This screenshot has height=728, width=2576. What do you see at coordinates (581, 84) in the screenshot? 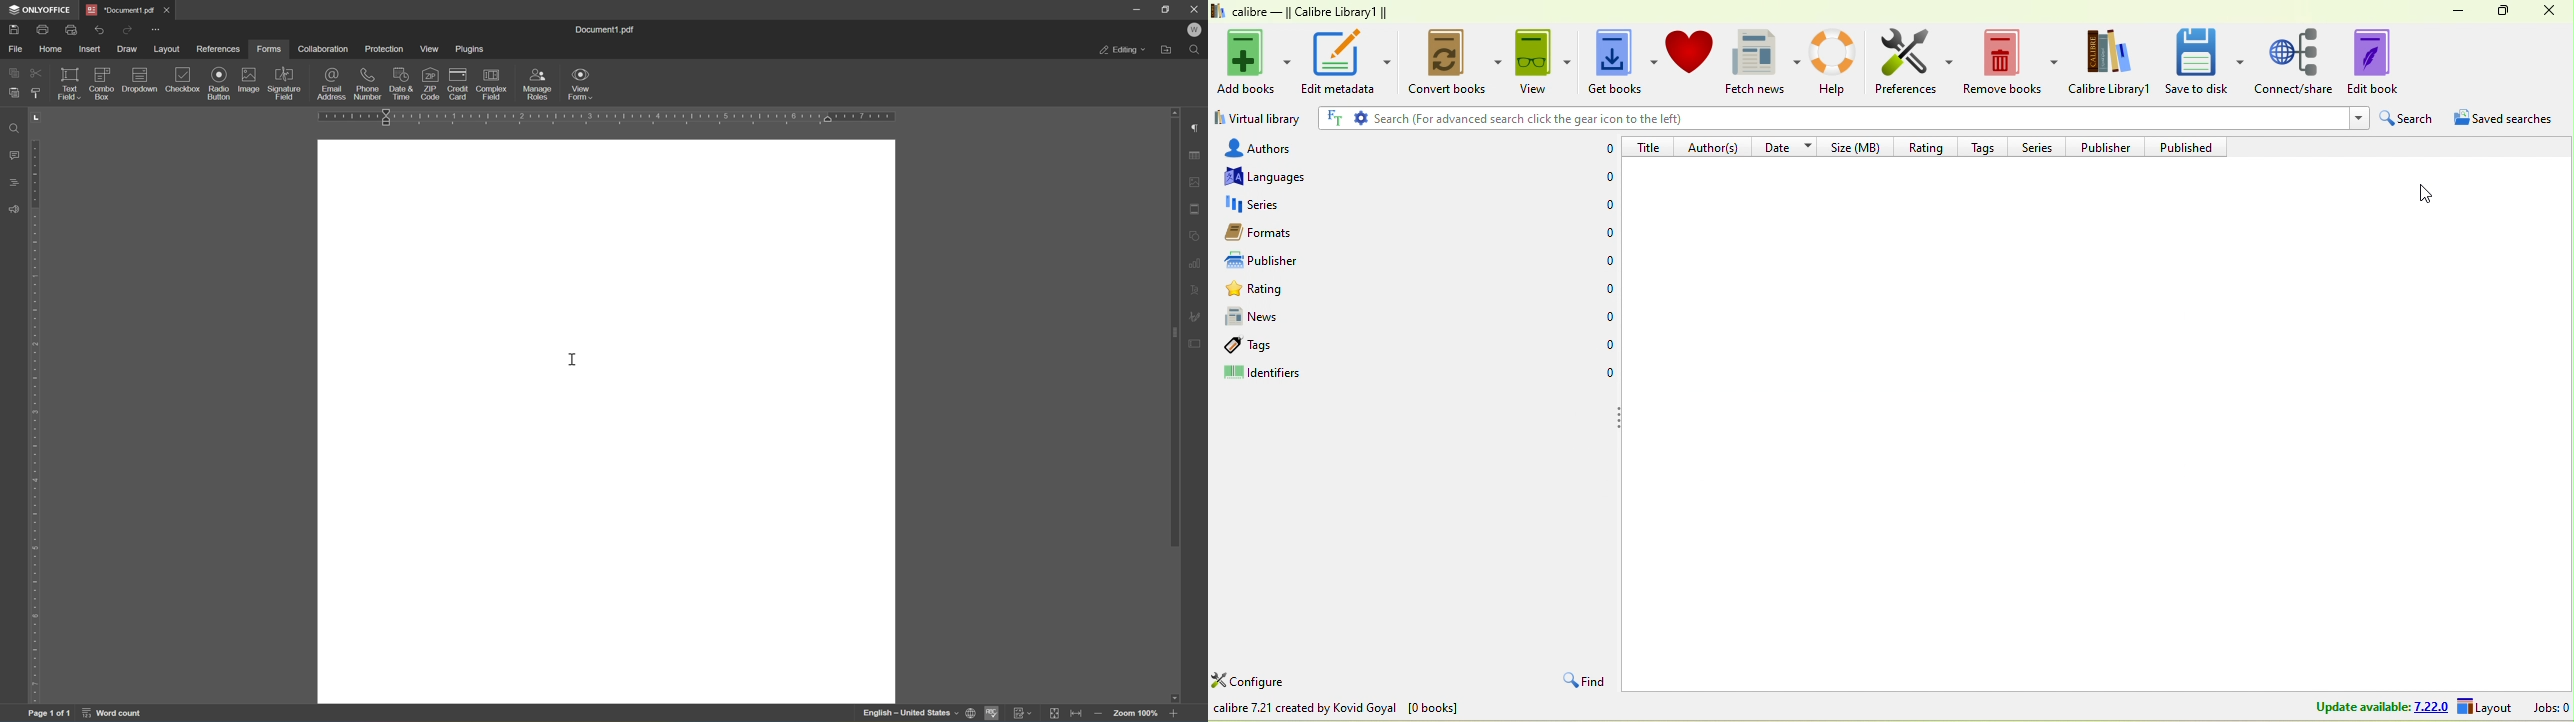
I see `view form` at bounding box center [581, 84].